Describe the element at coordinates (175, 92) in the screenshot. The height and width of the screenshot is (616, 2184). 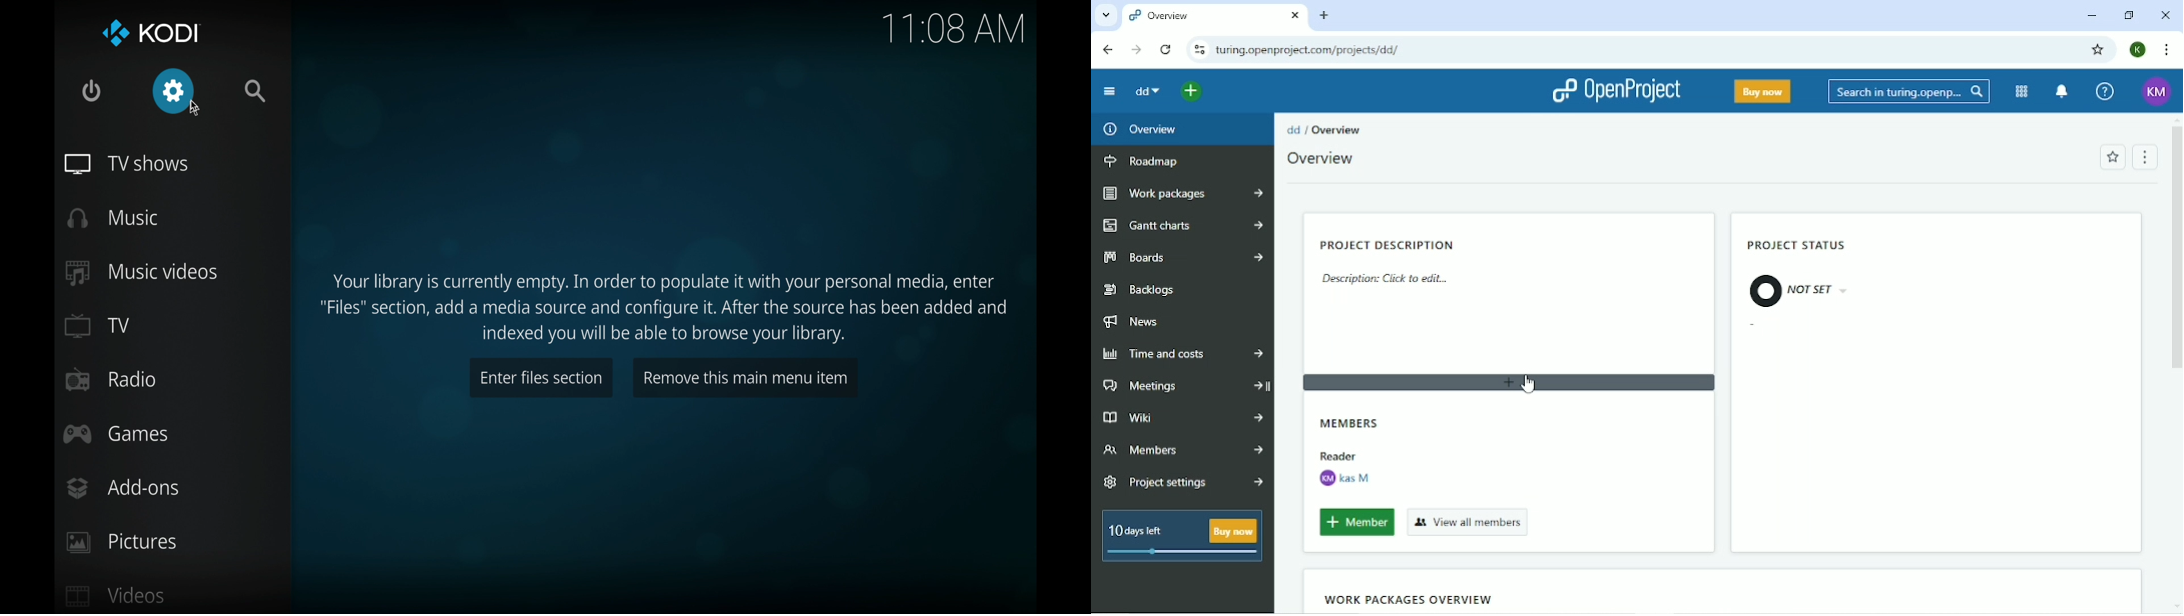
I see `settings` at that location.